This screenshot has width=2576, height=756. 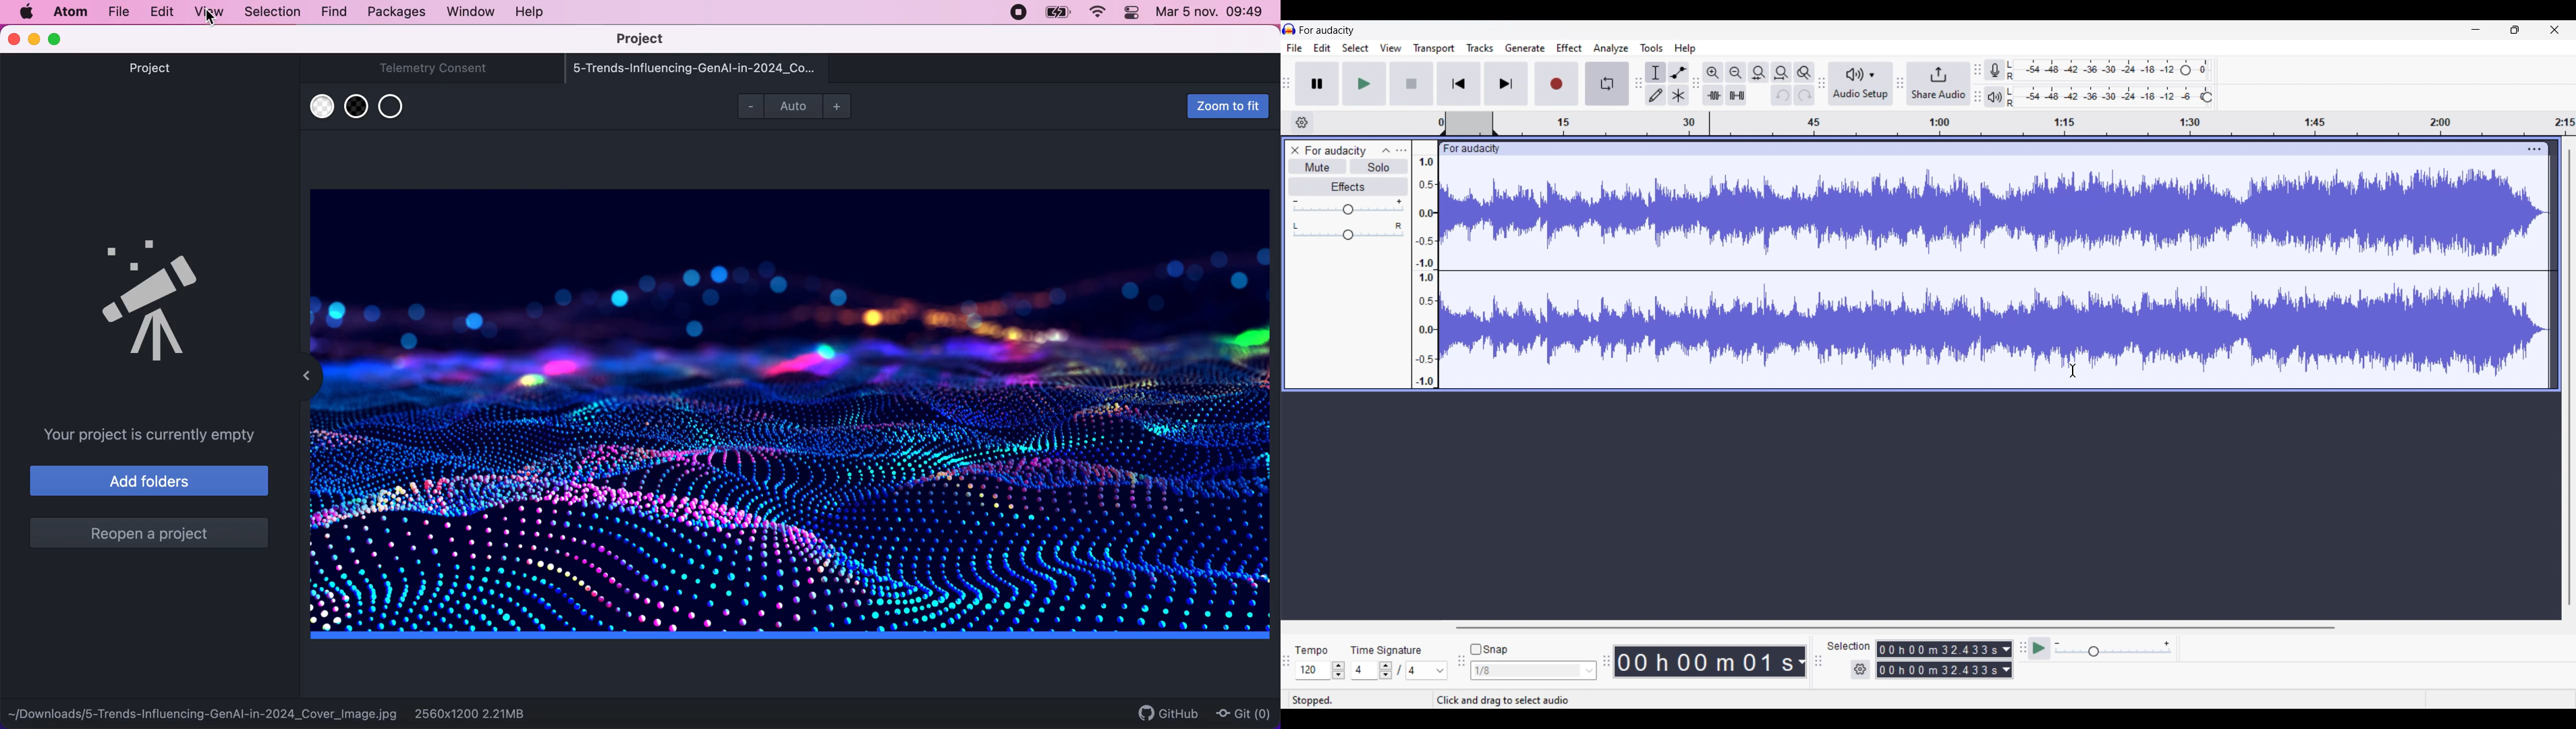 What do you see at coordinates (1736, 95) in the screenshot?
I see `Silence audio selection` at bounding box center [1736, 95].